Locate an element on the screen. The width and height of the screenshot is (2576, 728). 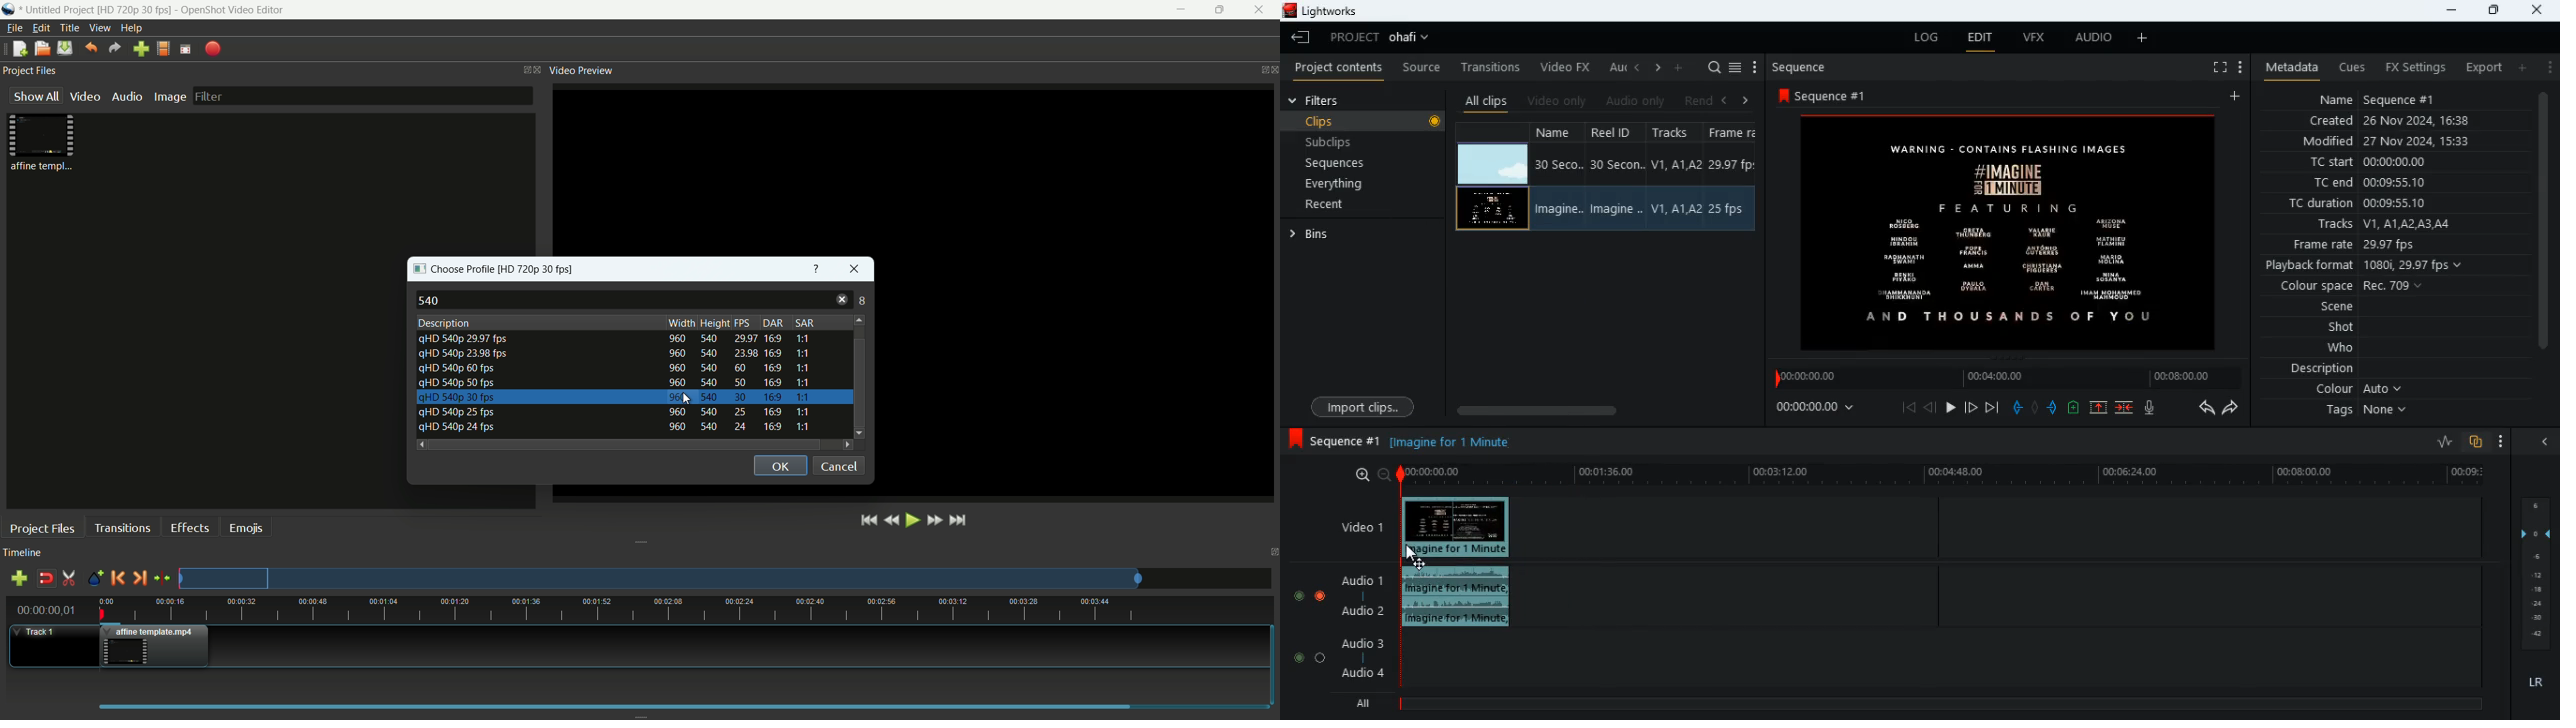
project is located at coordinates (1386, 37).